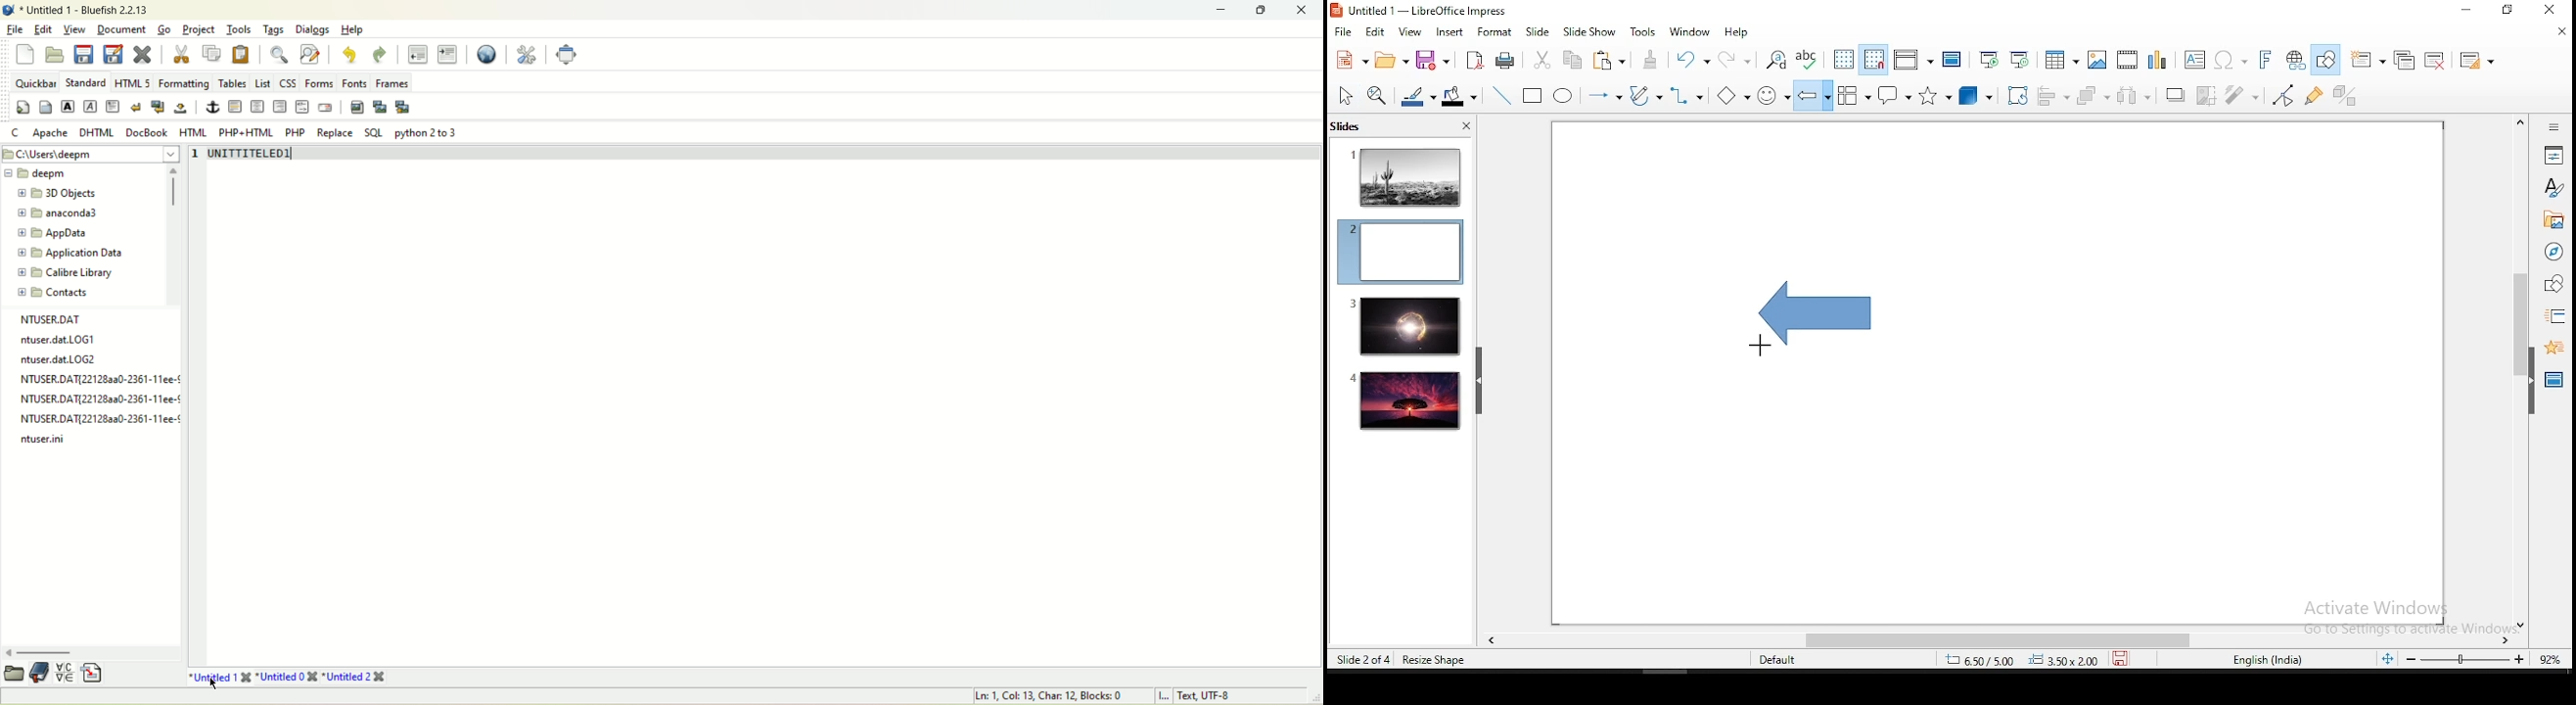 The height and width of the screenshot is (728, 2576). Describe the element at coordinates (2561, 31) in the screenshot. I see `close` at that location.